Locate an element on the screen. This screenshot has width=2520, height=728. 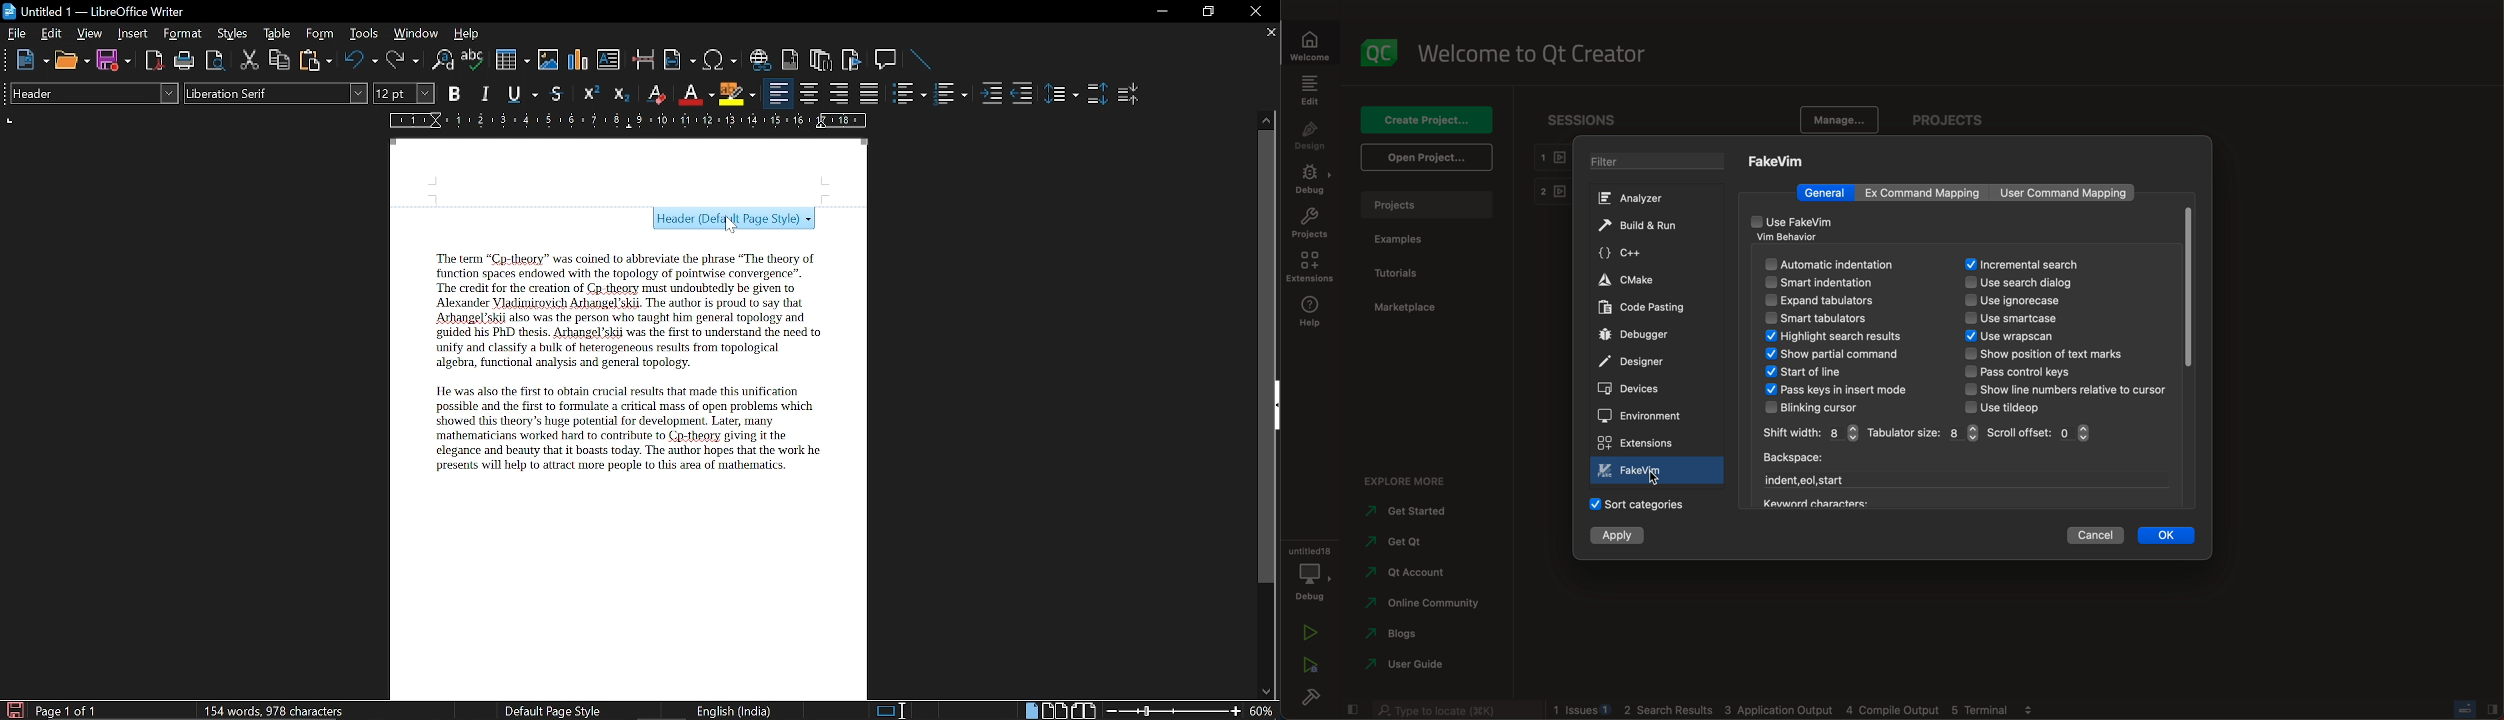
Minimize is located at coordinates (1162, 14).